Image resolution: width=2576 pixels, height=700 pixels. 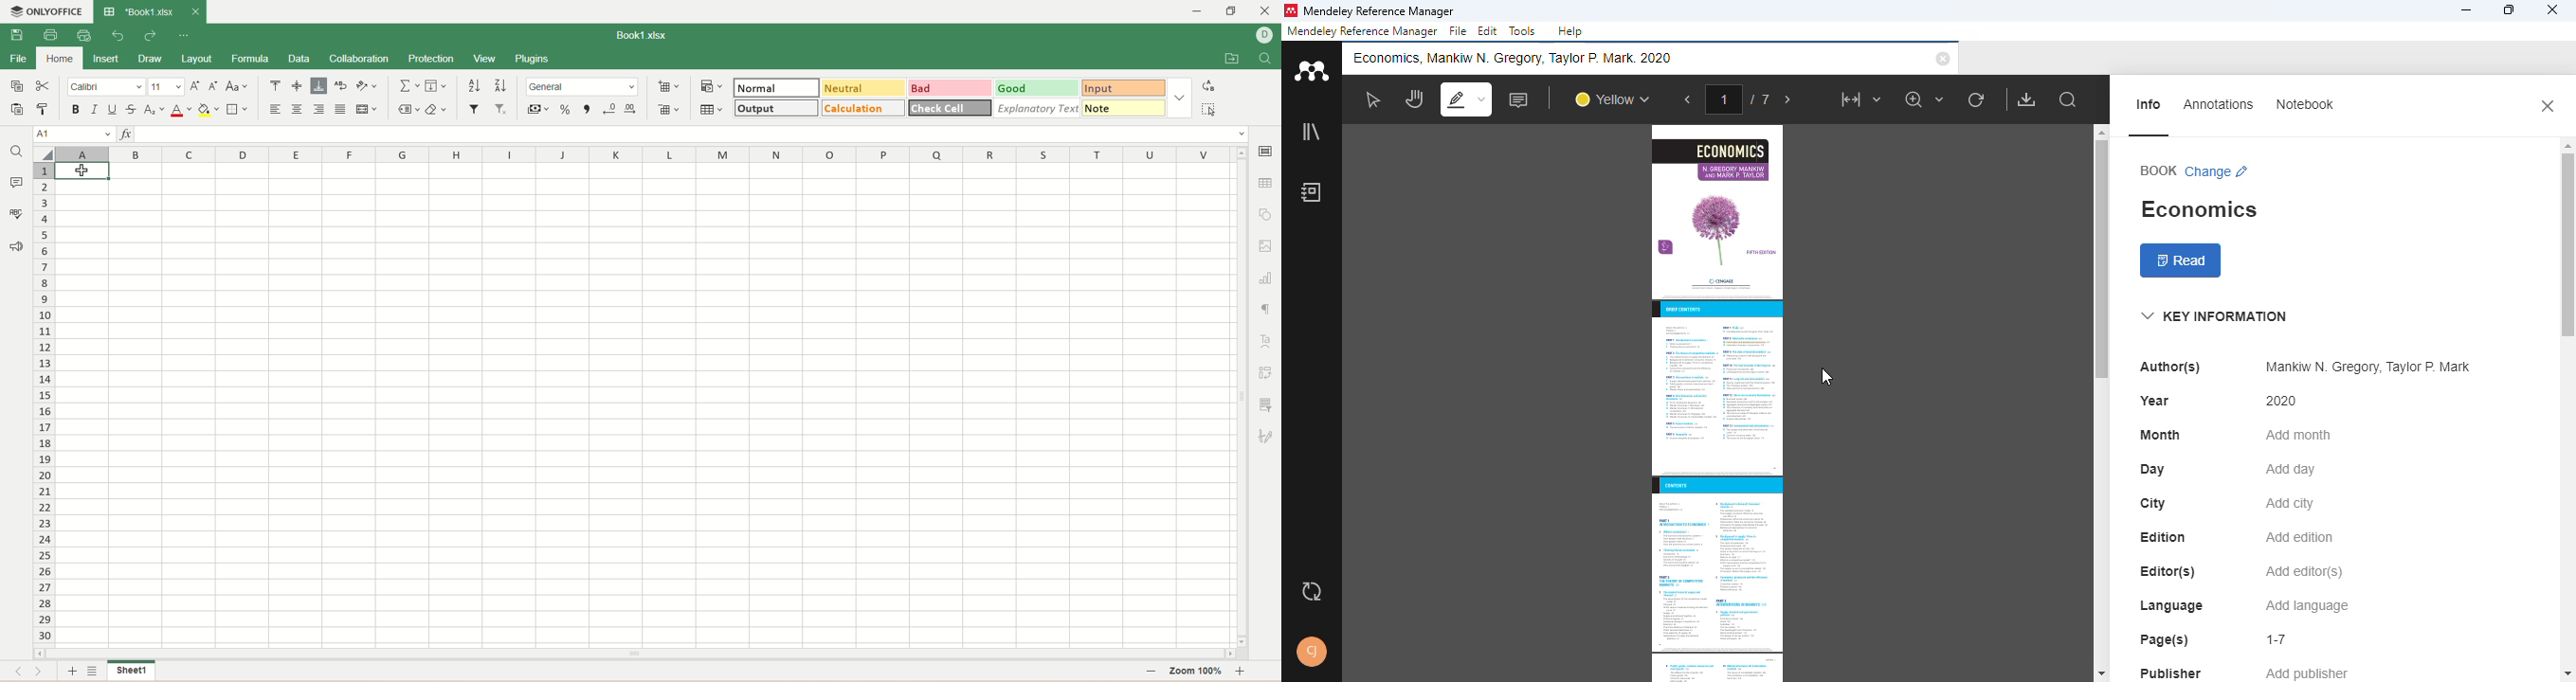 I want to click on add edition, so click(x=2300, y=537).